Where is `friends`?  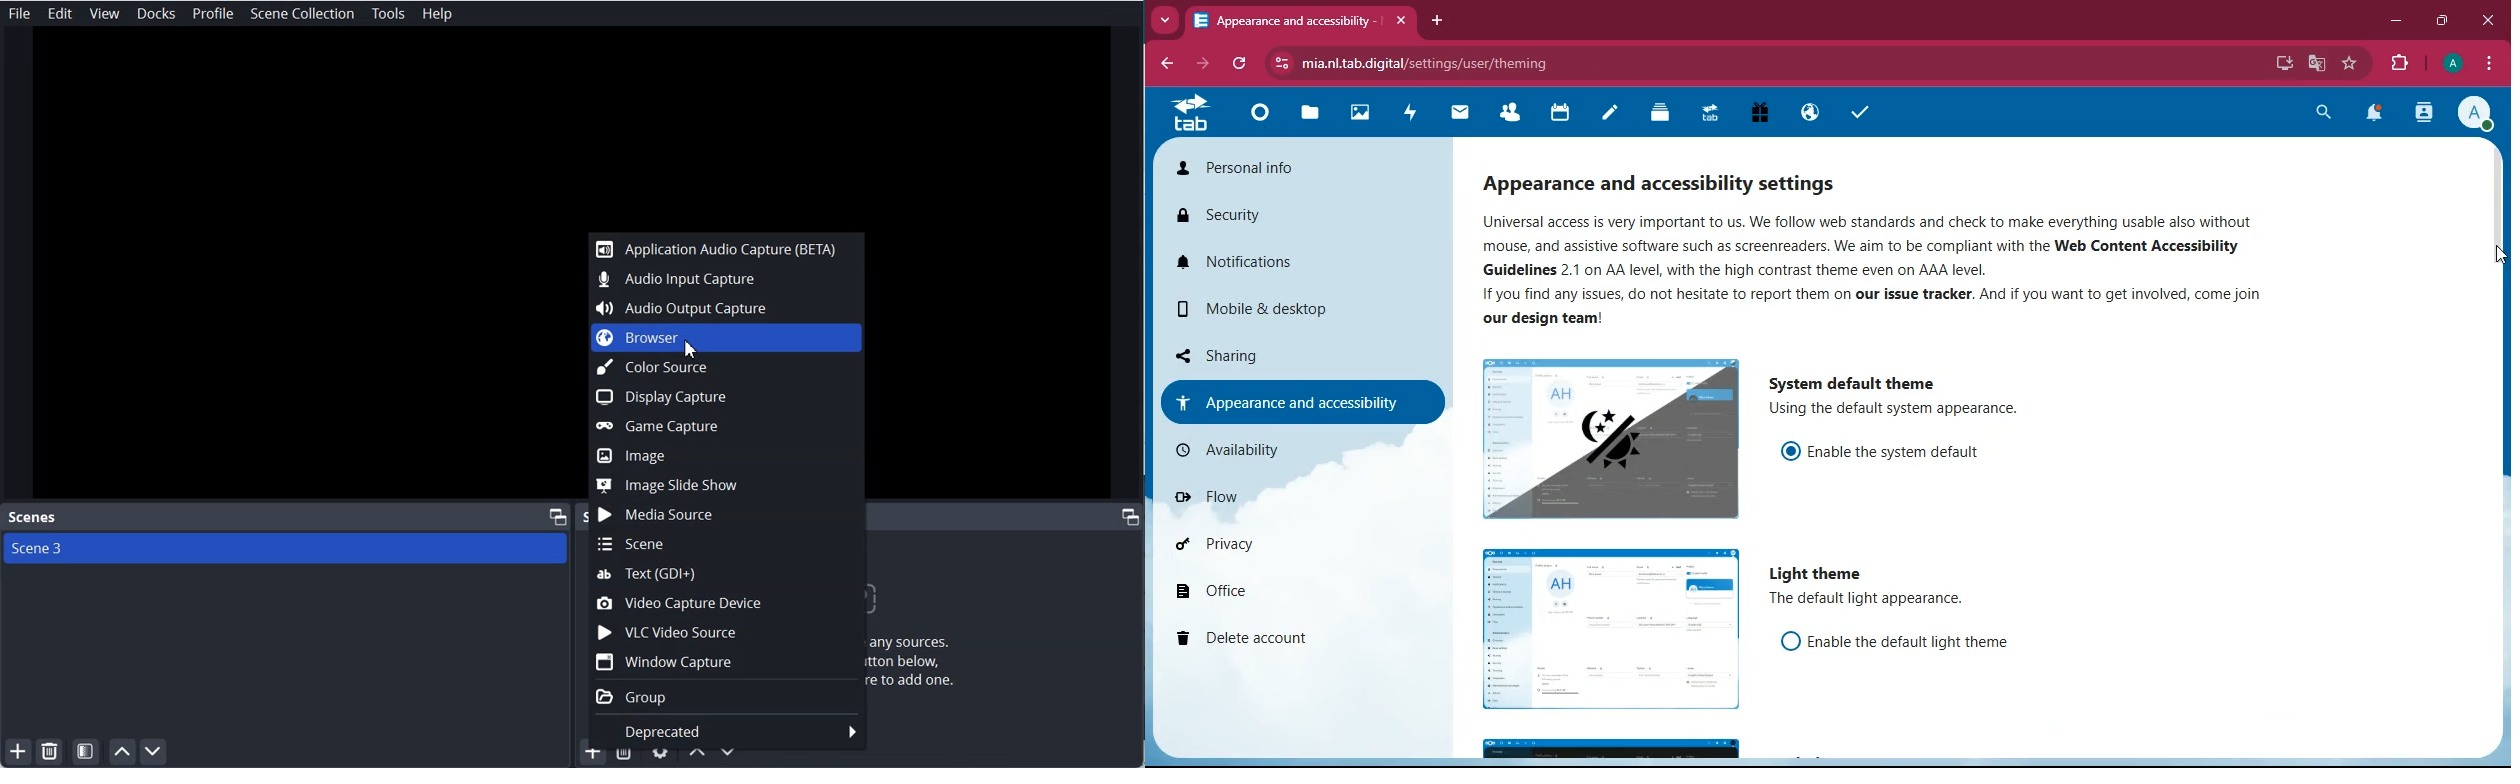 friends is located at coordinates (1516, 112).